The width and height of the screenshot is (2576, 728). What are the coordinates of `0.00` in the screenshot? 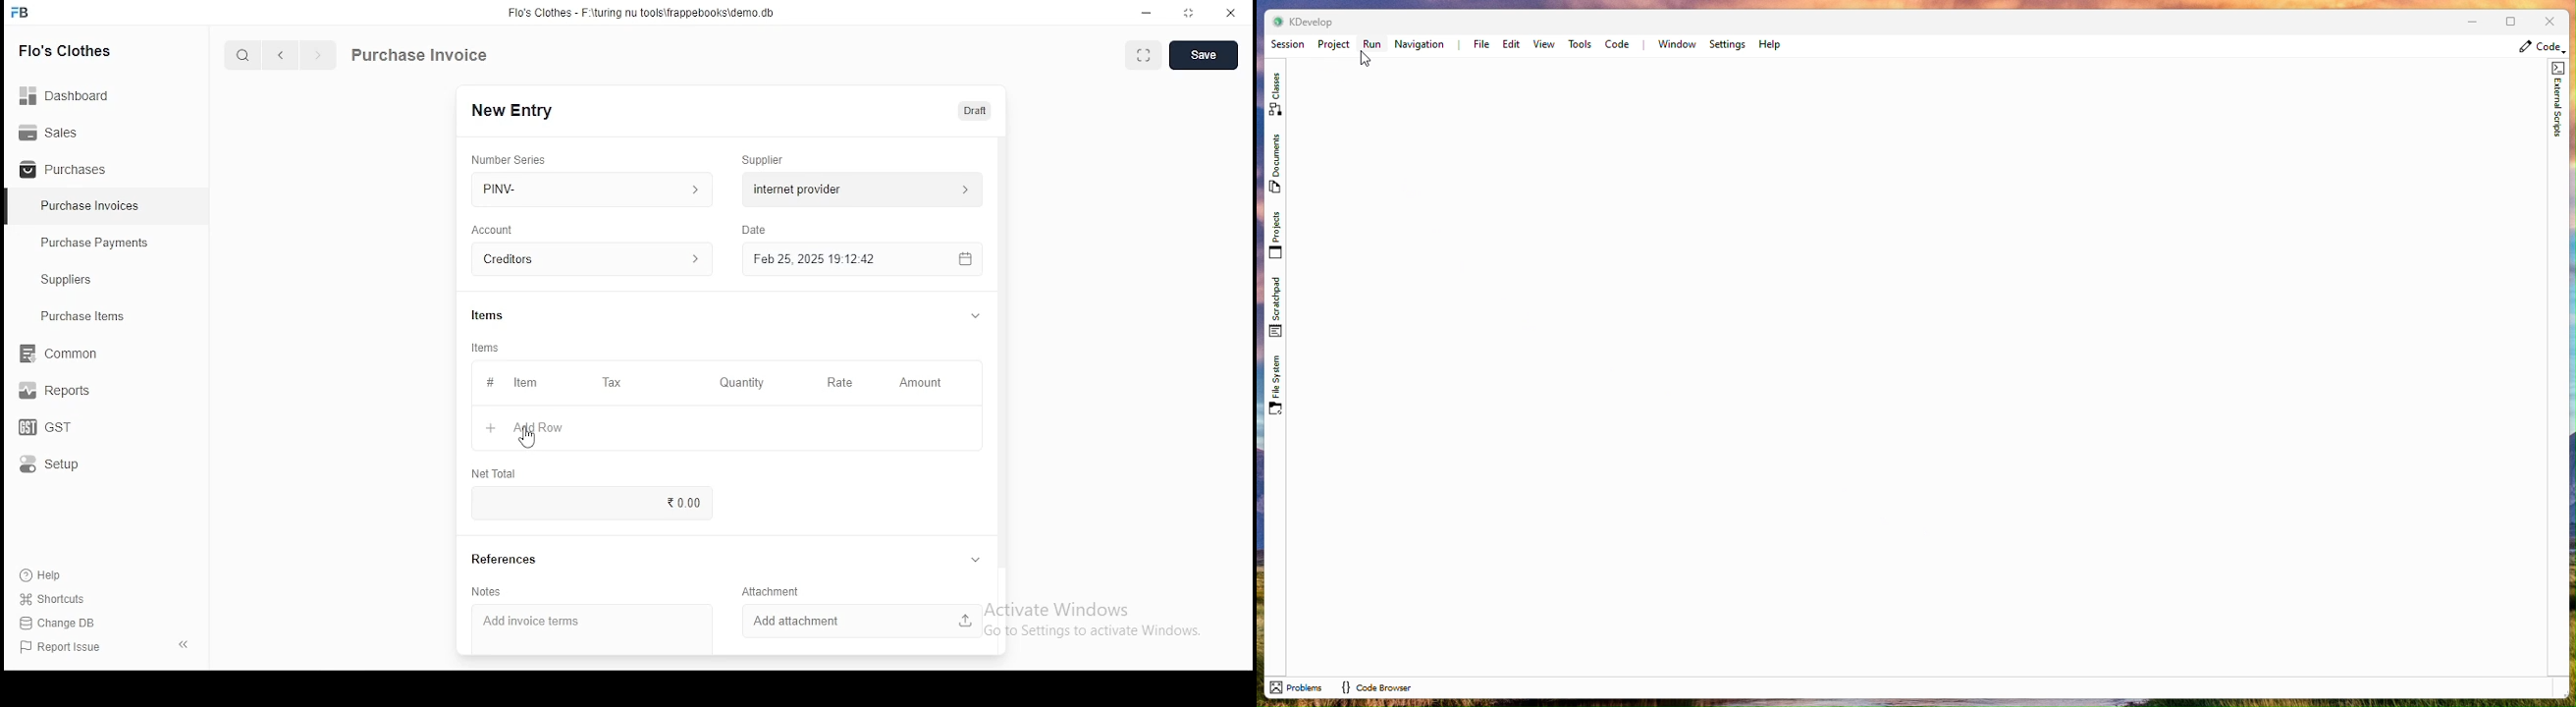 It's located at (680, 502).